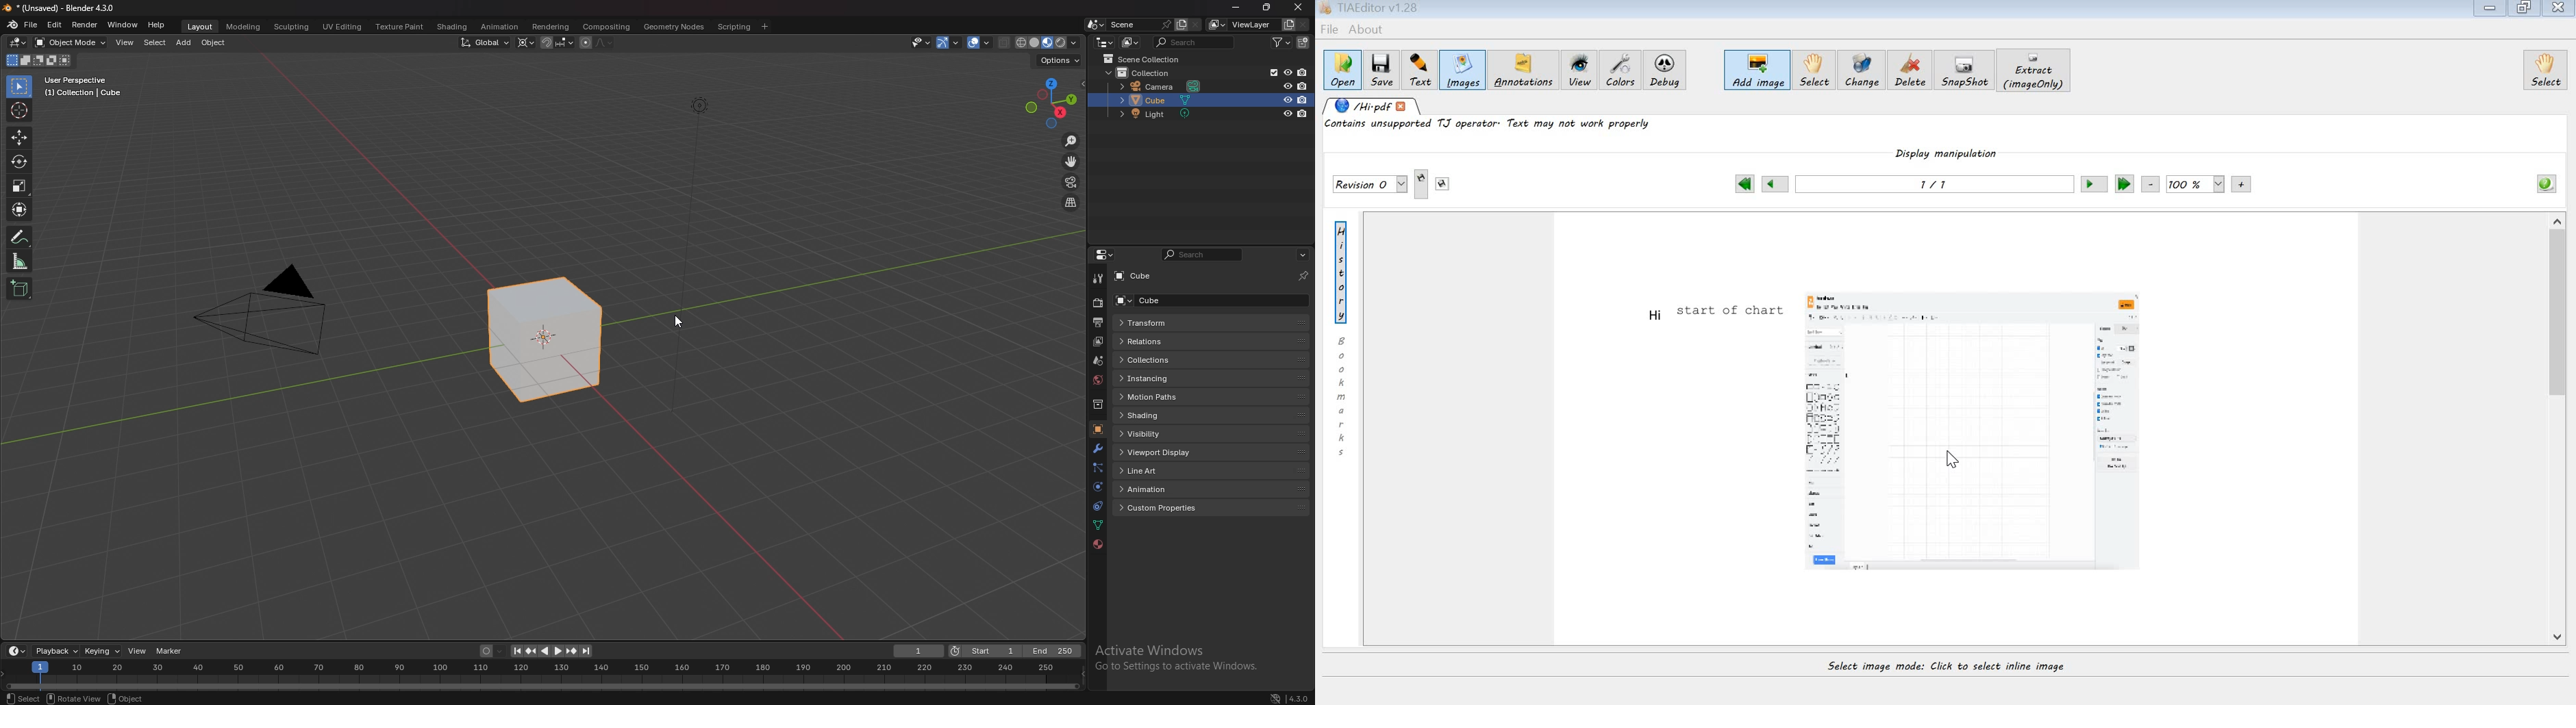 This screenshot has width=2576, height=728. Describe the element at coordinates (1139, 73) in the screenshot. I see `collection` at that location.